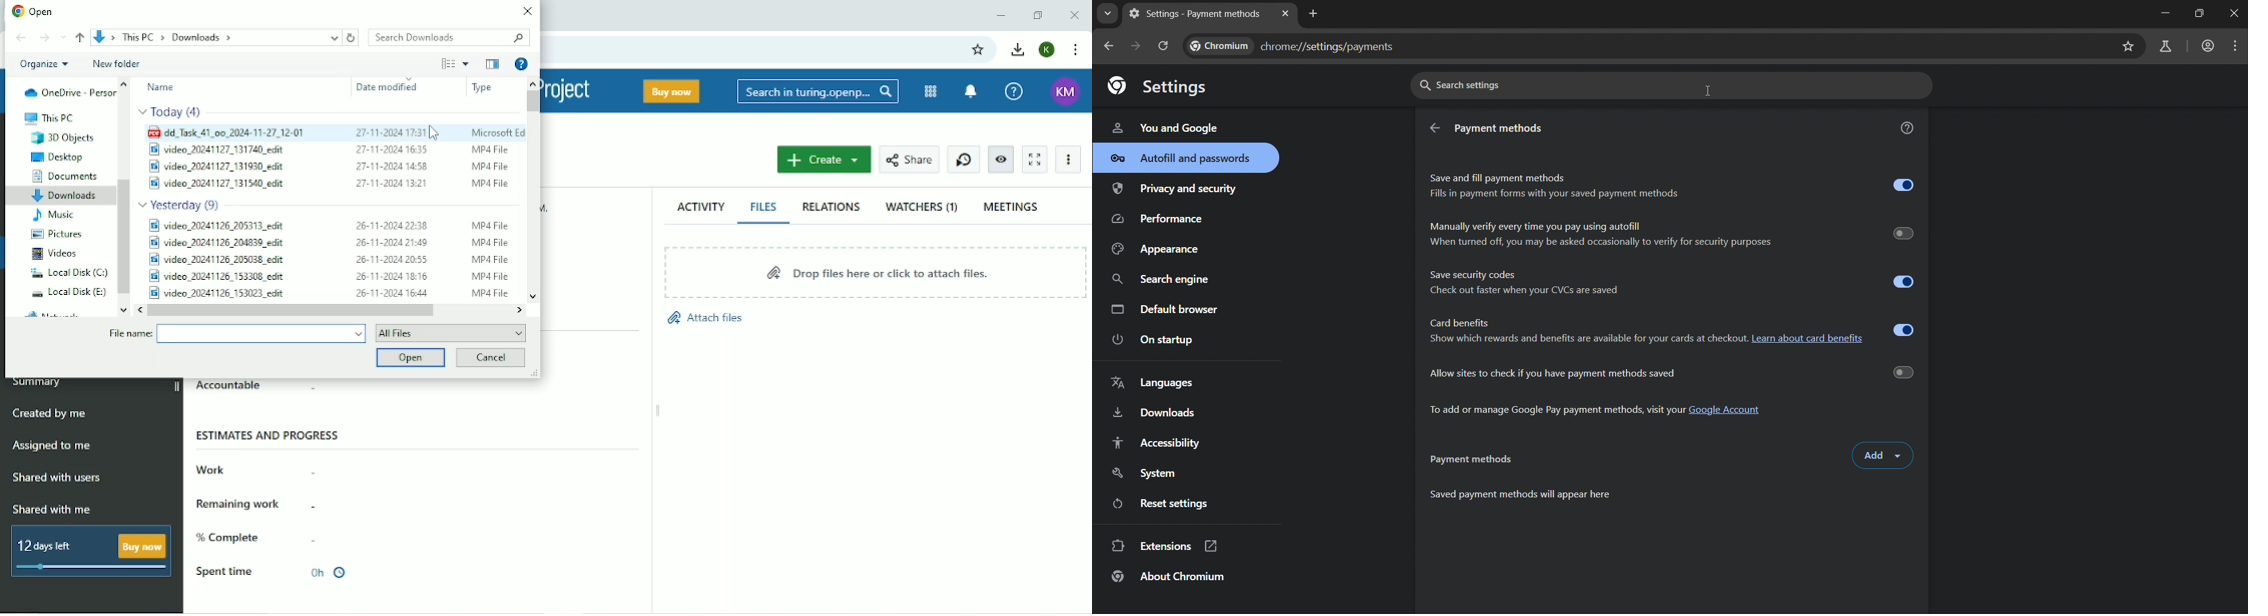 Image resolution: width=2268 pixels, height=616 pixels. I want to click on video file, so click(326, 183).